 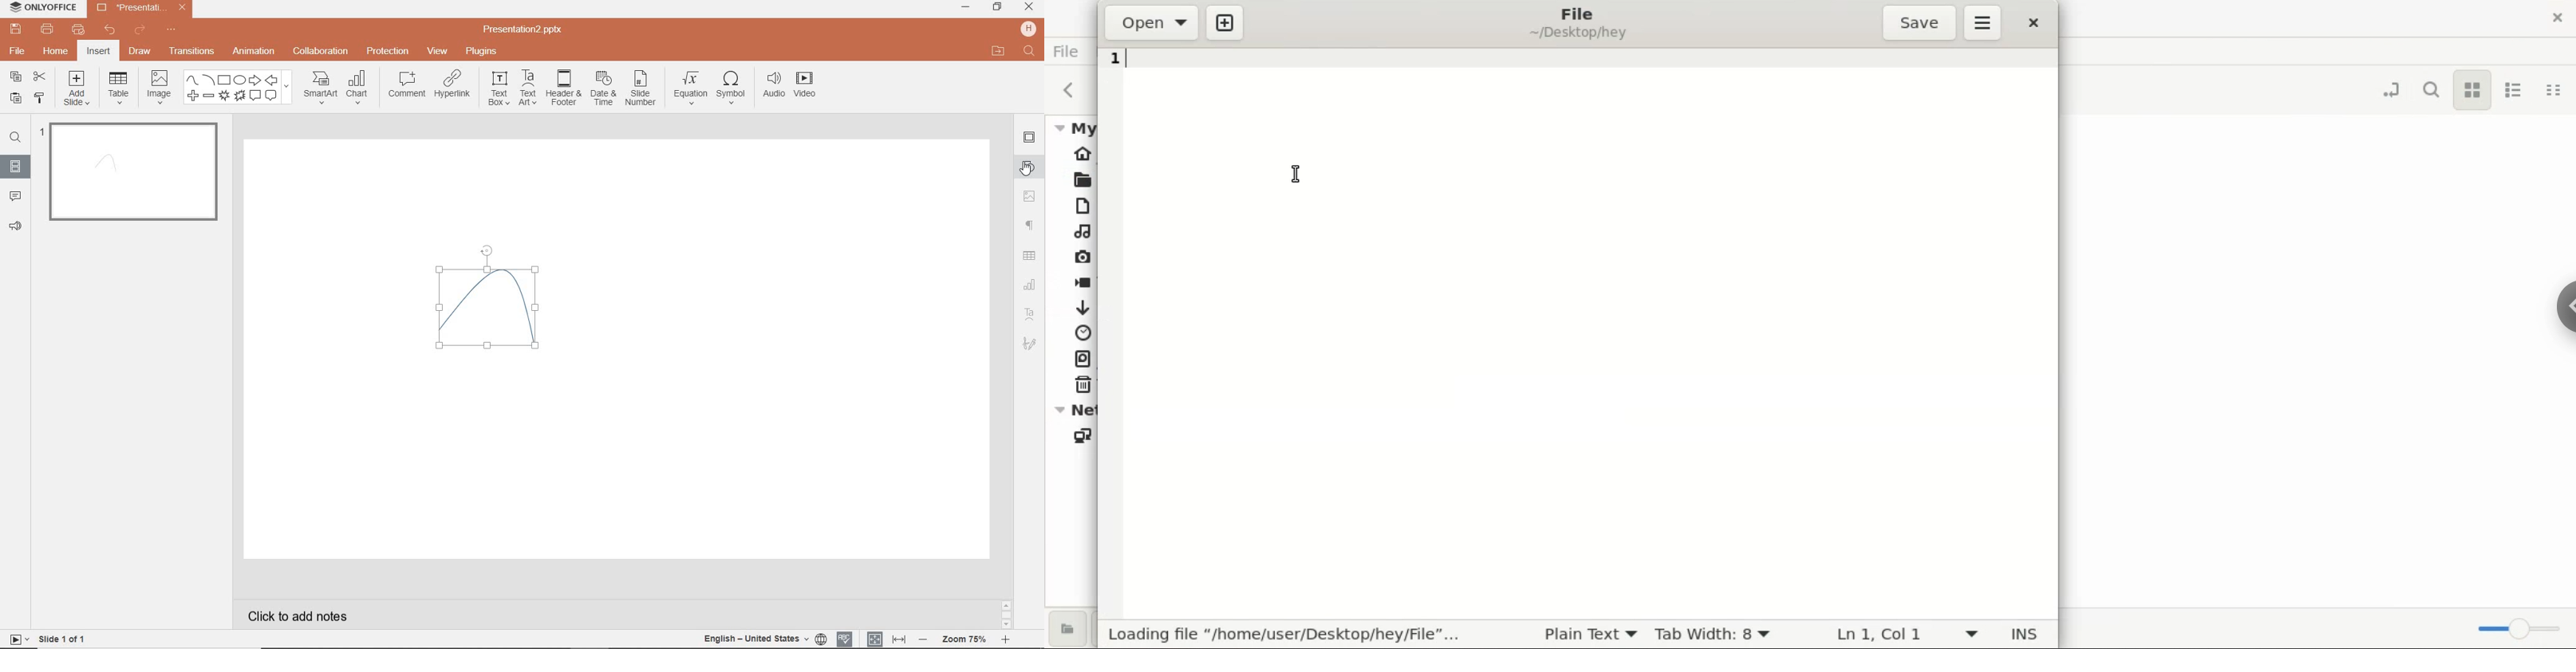 I want to click on FEEDBACK & SUPPORT, so click(x=15, y=226).